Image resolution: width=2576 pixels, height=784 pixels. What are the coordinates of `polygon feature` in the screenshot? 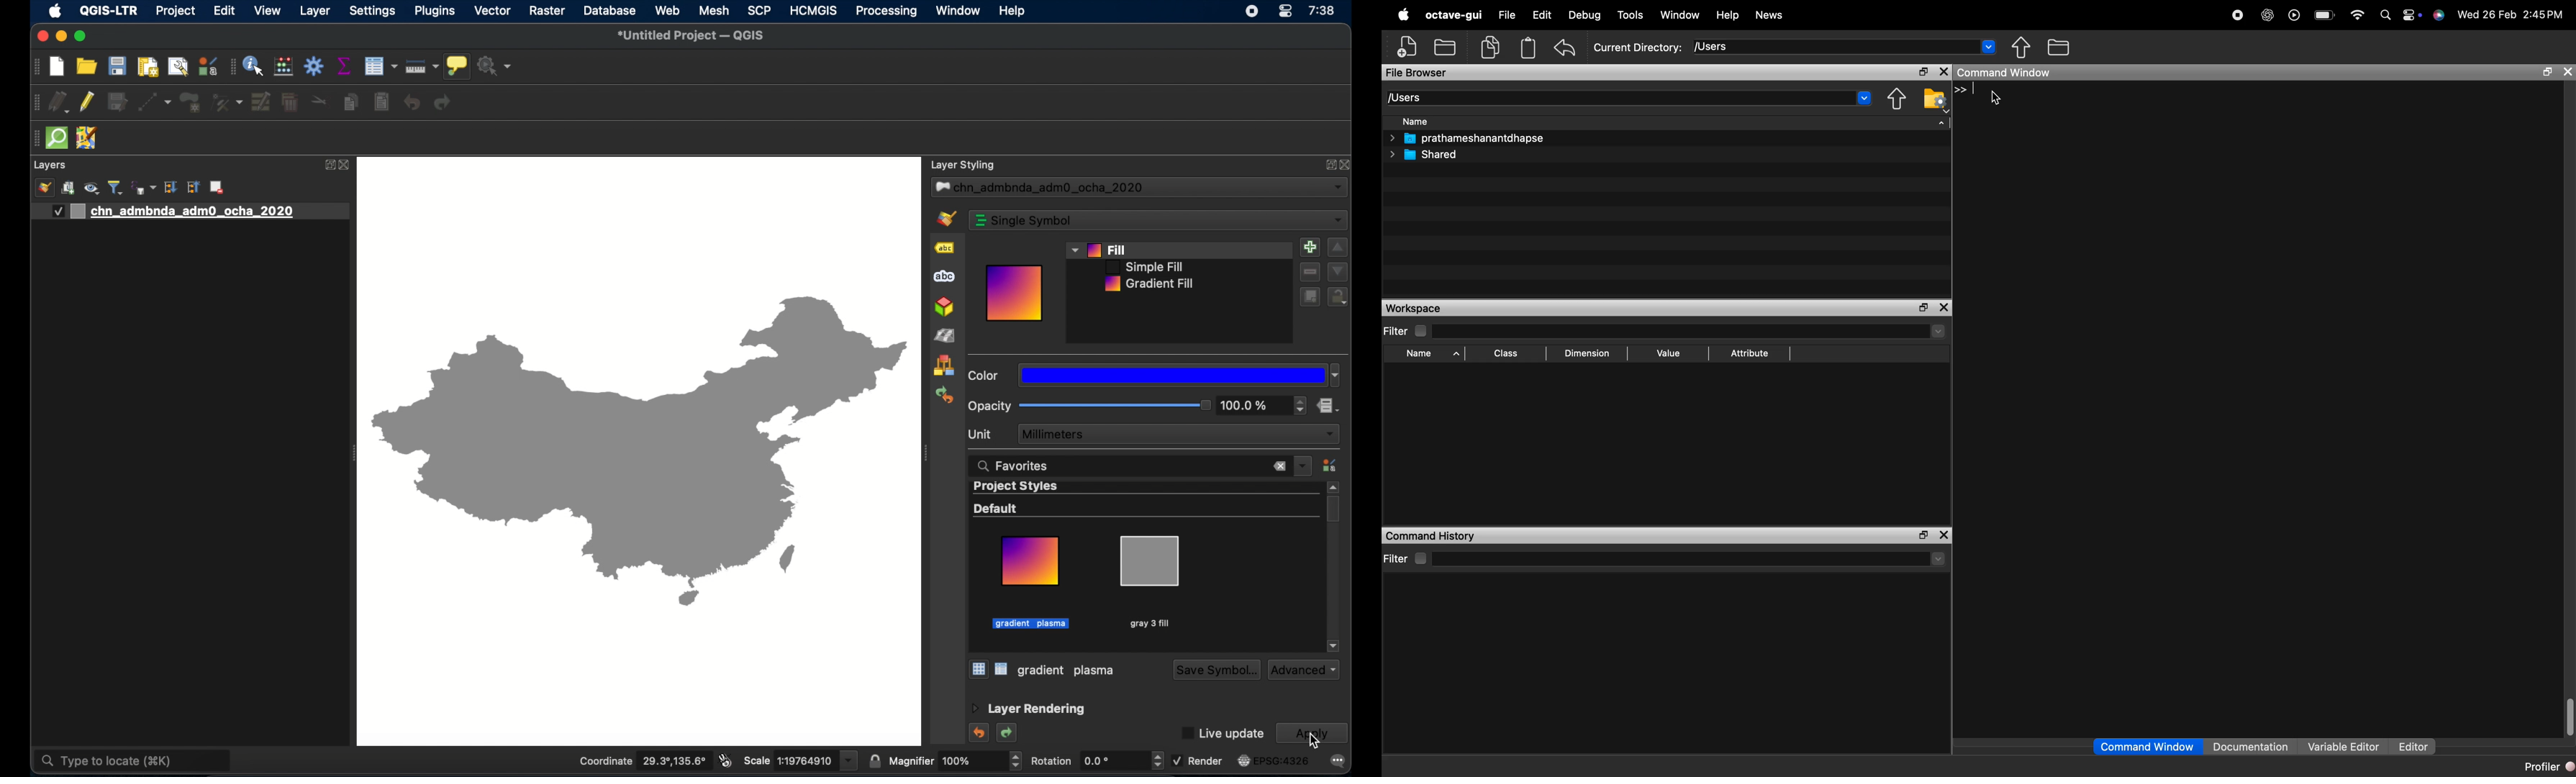 It's located at (191, 102).